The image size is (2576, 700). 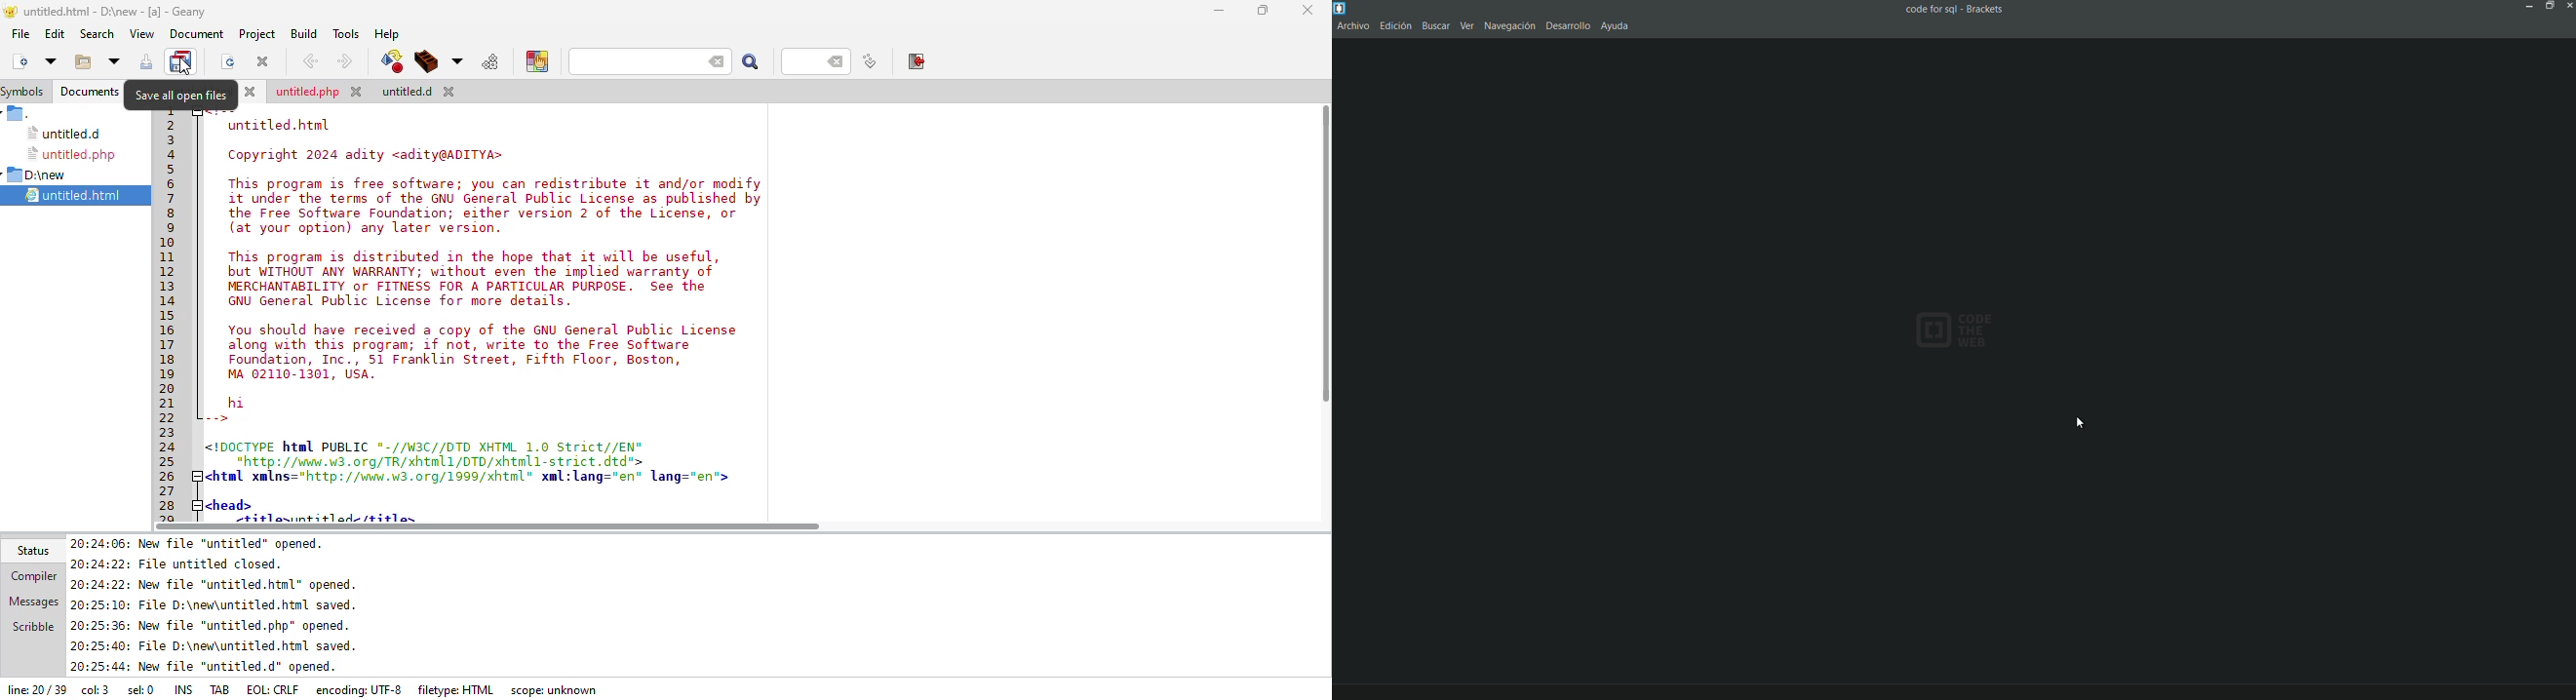 I want to click on scroll bar, so click(x=484, y=526).